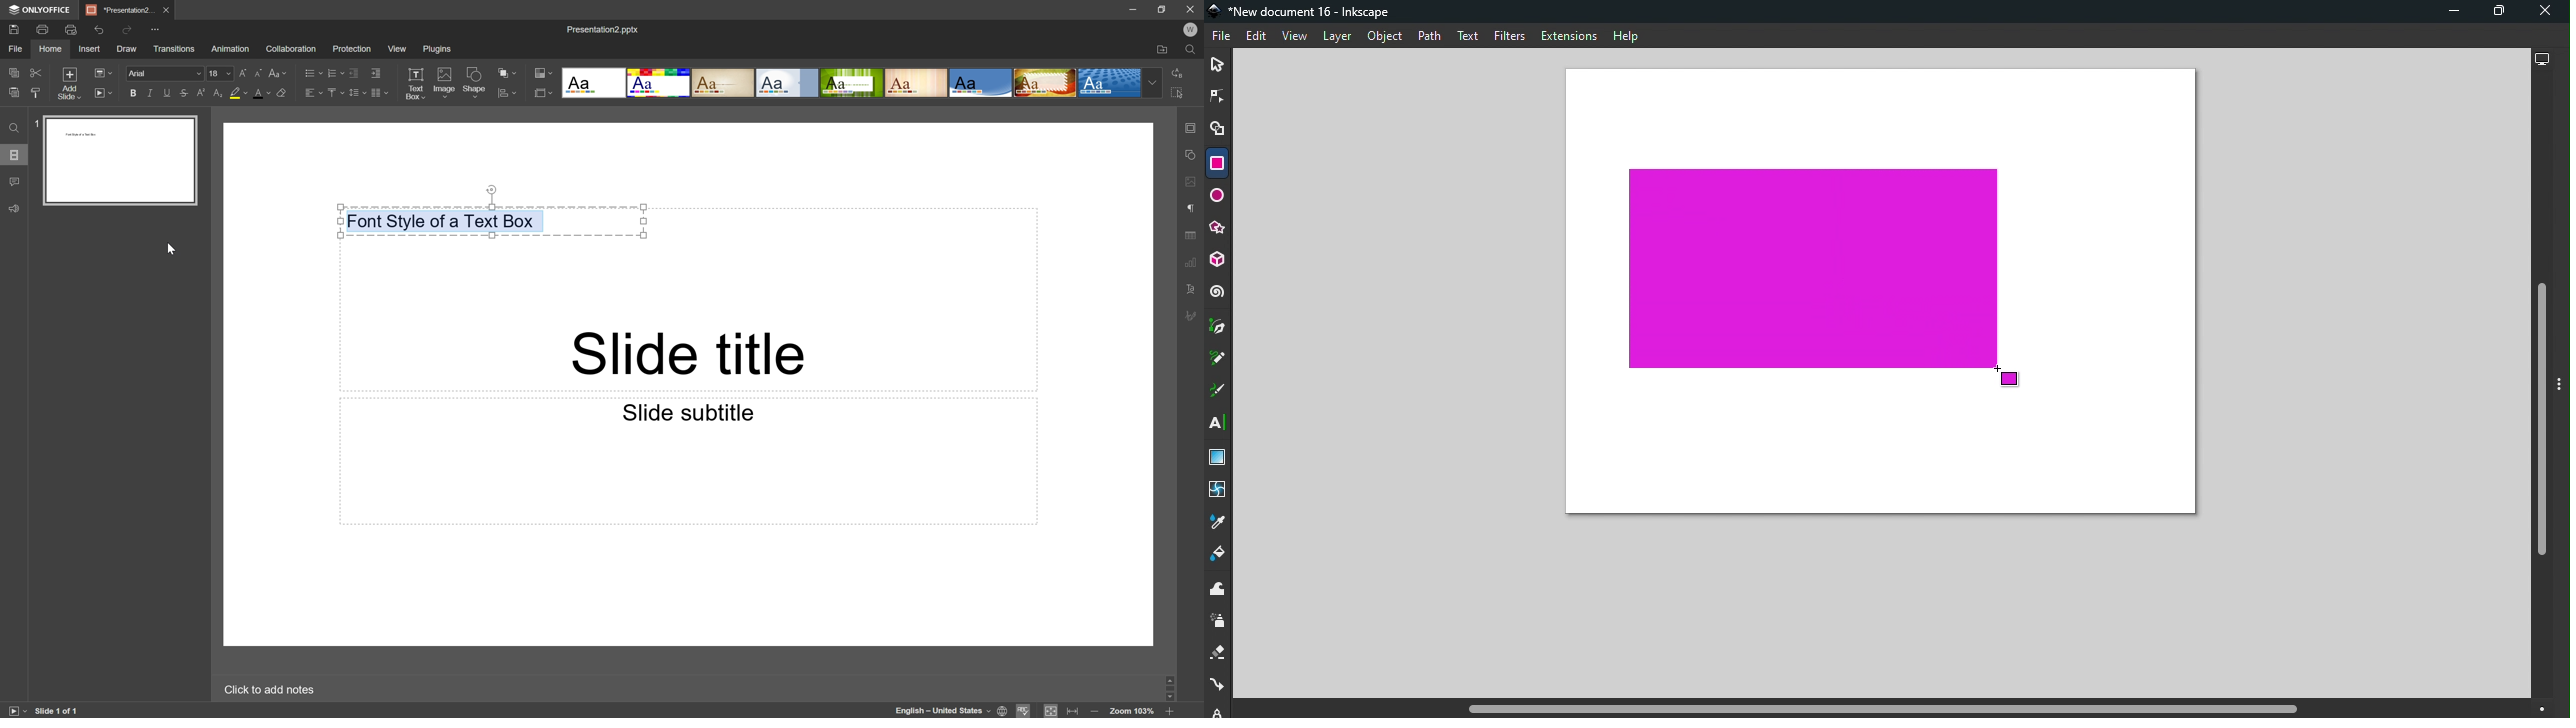 This screenshot has width=2576, height=728. What do you see at coordinates (357, 92) in the screenshot?
I see `Line spacing` at bounding box center [357, 92].